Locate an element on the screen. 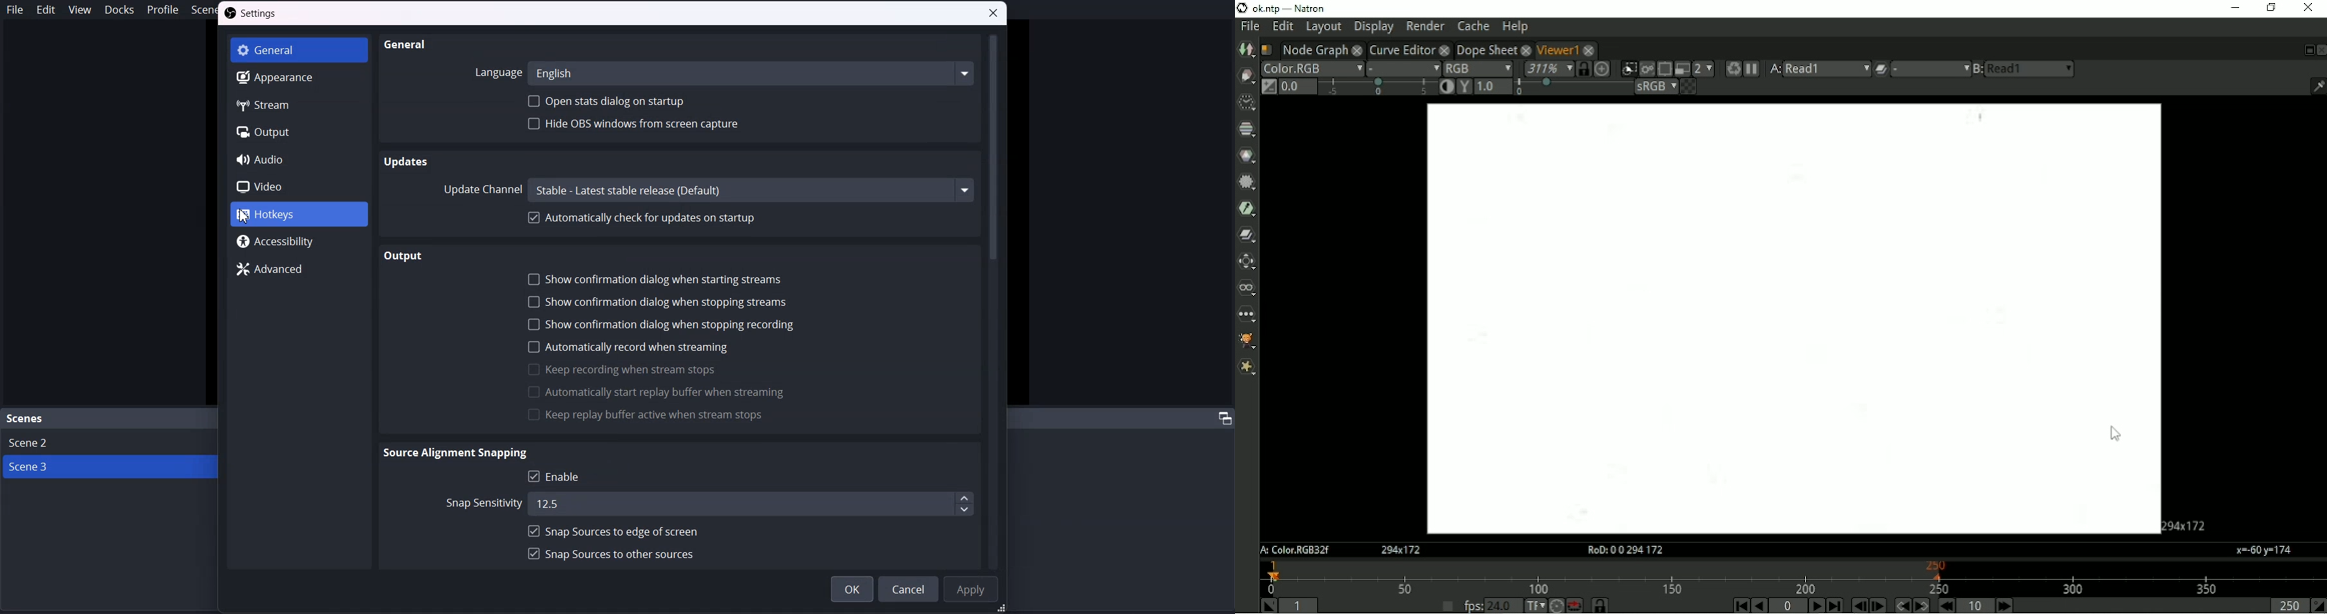 Image resolution: width=2352 pixels, height=616 pixels. Output is located at coordinates (299, 133).